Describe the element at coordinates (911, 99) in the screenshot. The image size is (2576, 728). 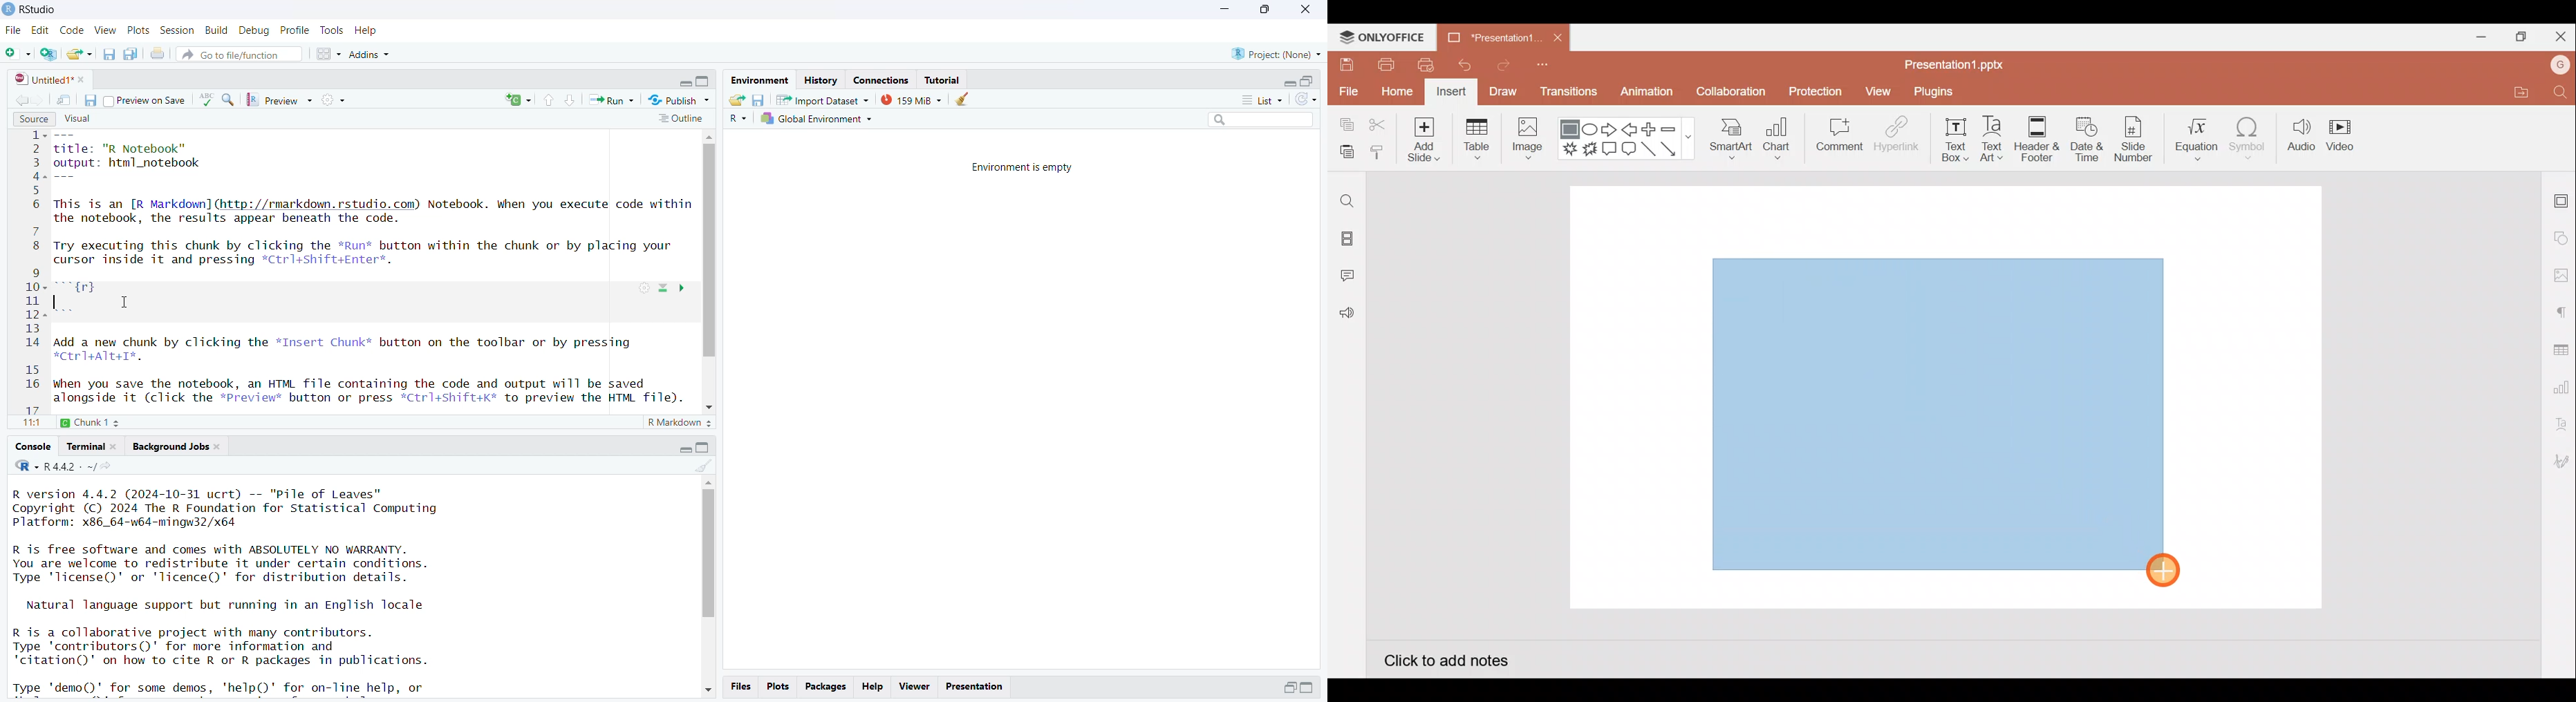
I see `159 MB` at that location.